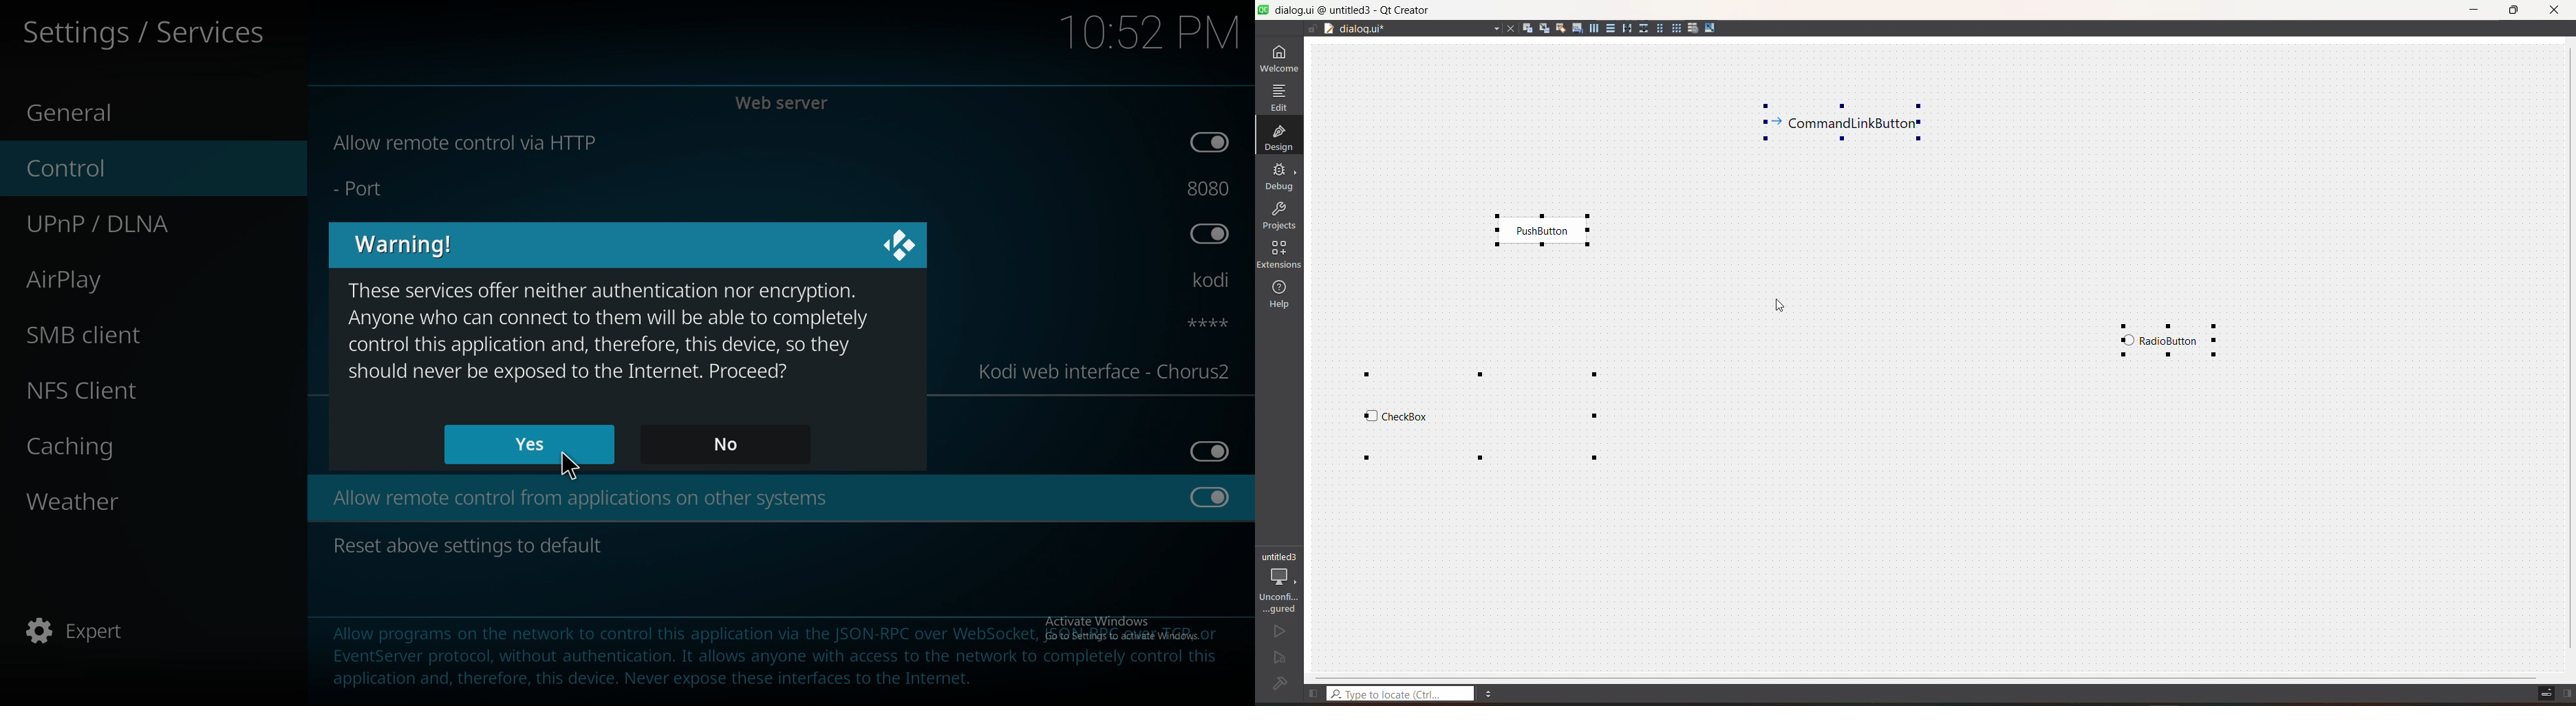  I want to click on layout in a grid, so click(1677, 28).